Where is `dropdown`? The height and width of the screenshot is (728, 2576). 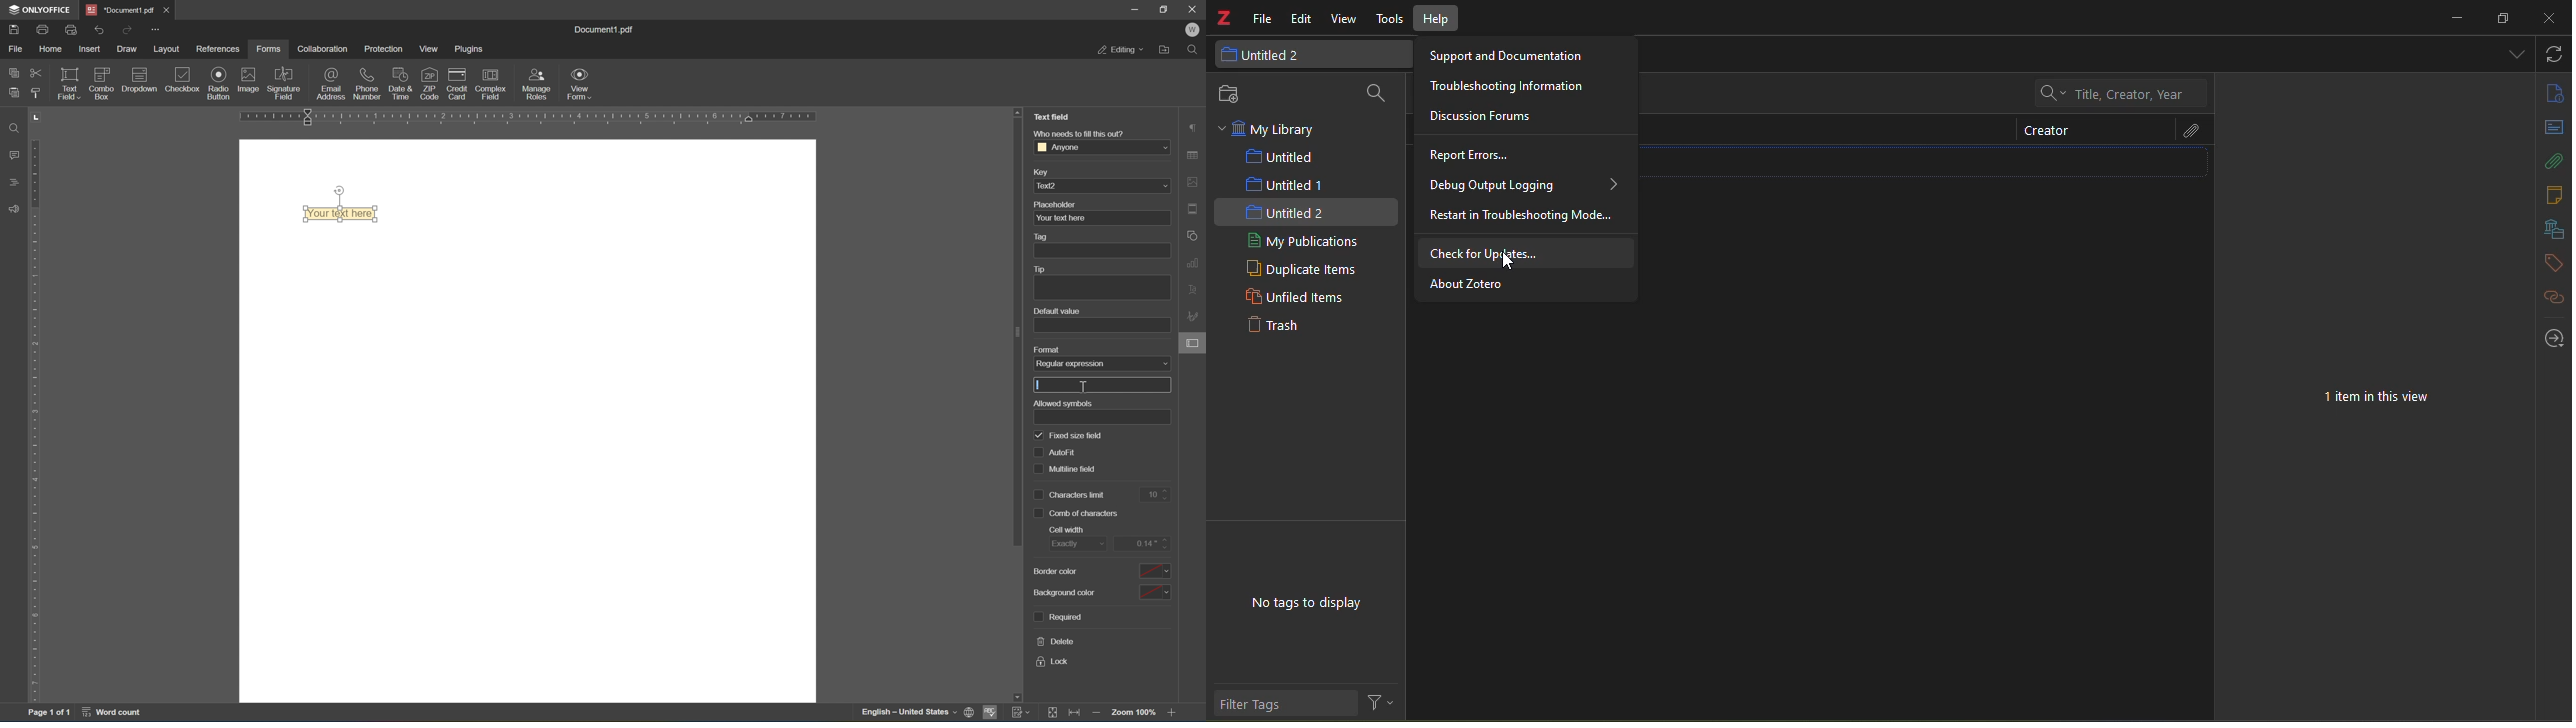
dropdown is located at coordinates (139, 82).